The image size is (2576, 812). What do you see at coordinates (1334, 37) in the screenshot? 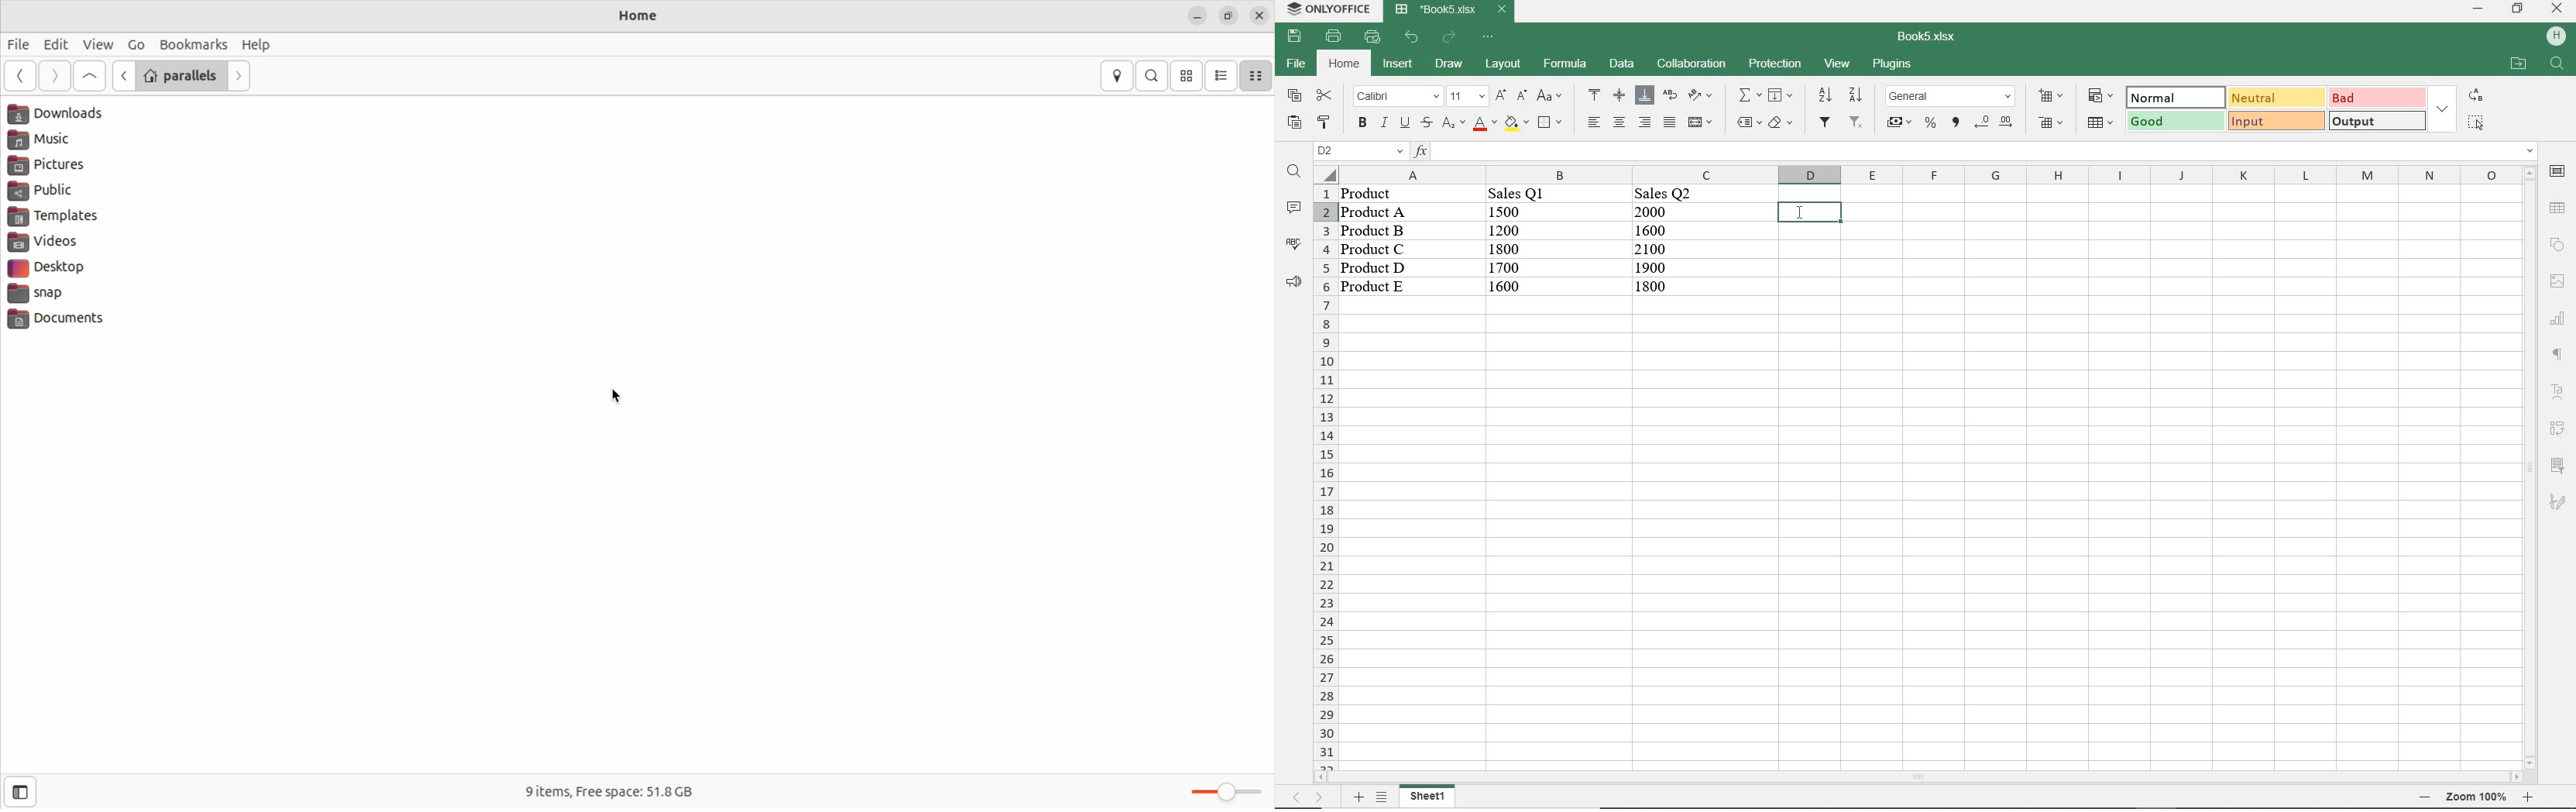
I see `print` at bounding box center [1334, 37].